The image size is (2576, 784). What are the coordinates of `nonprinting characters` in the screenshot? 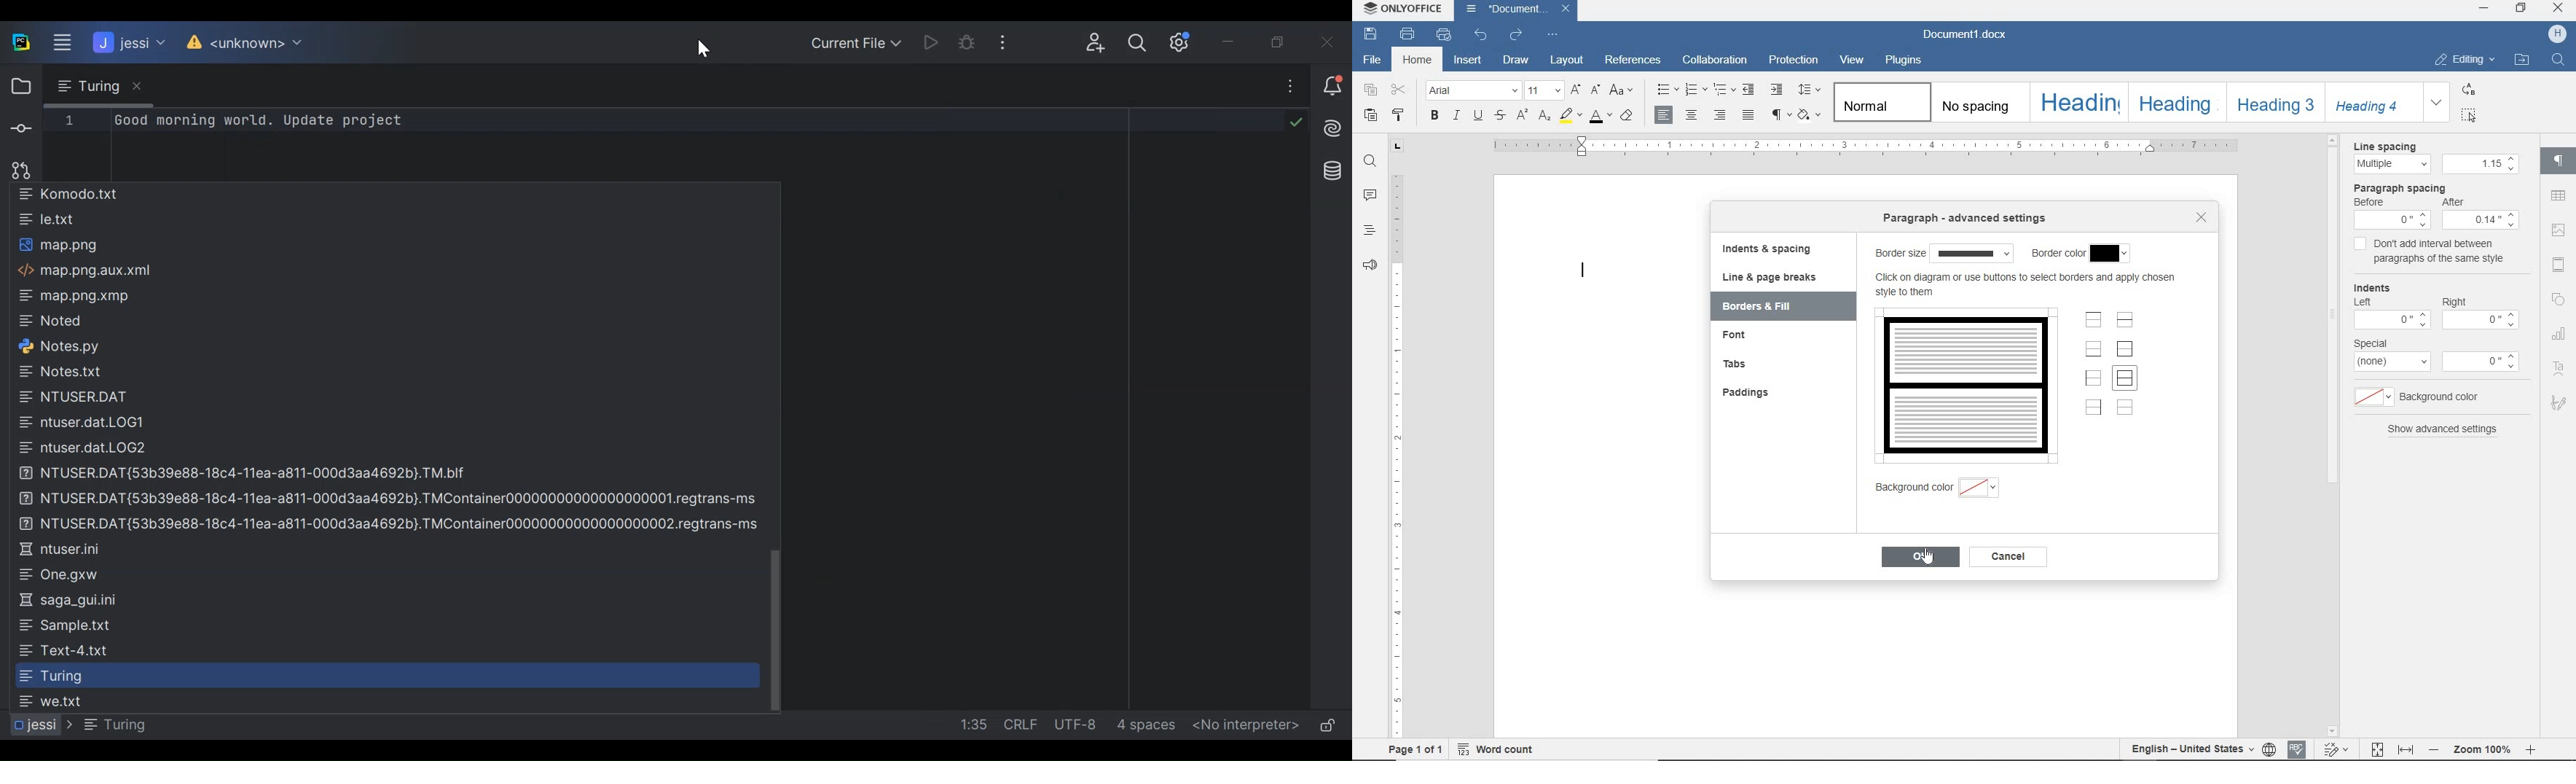 It's located at (1780, 116).